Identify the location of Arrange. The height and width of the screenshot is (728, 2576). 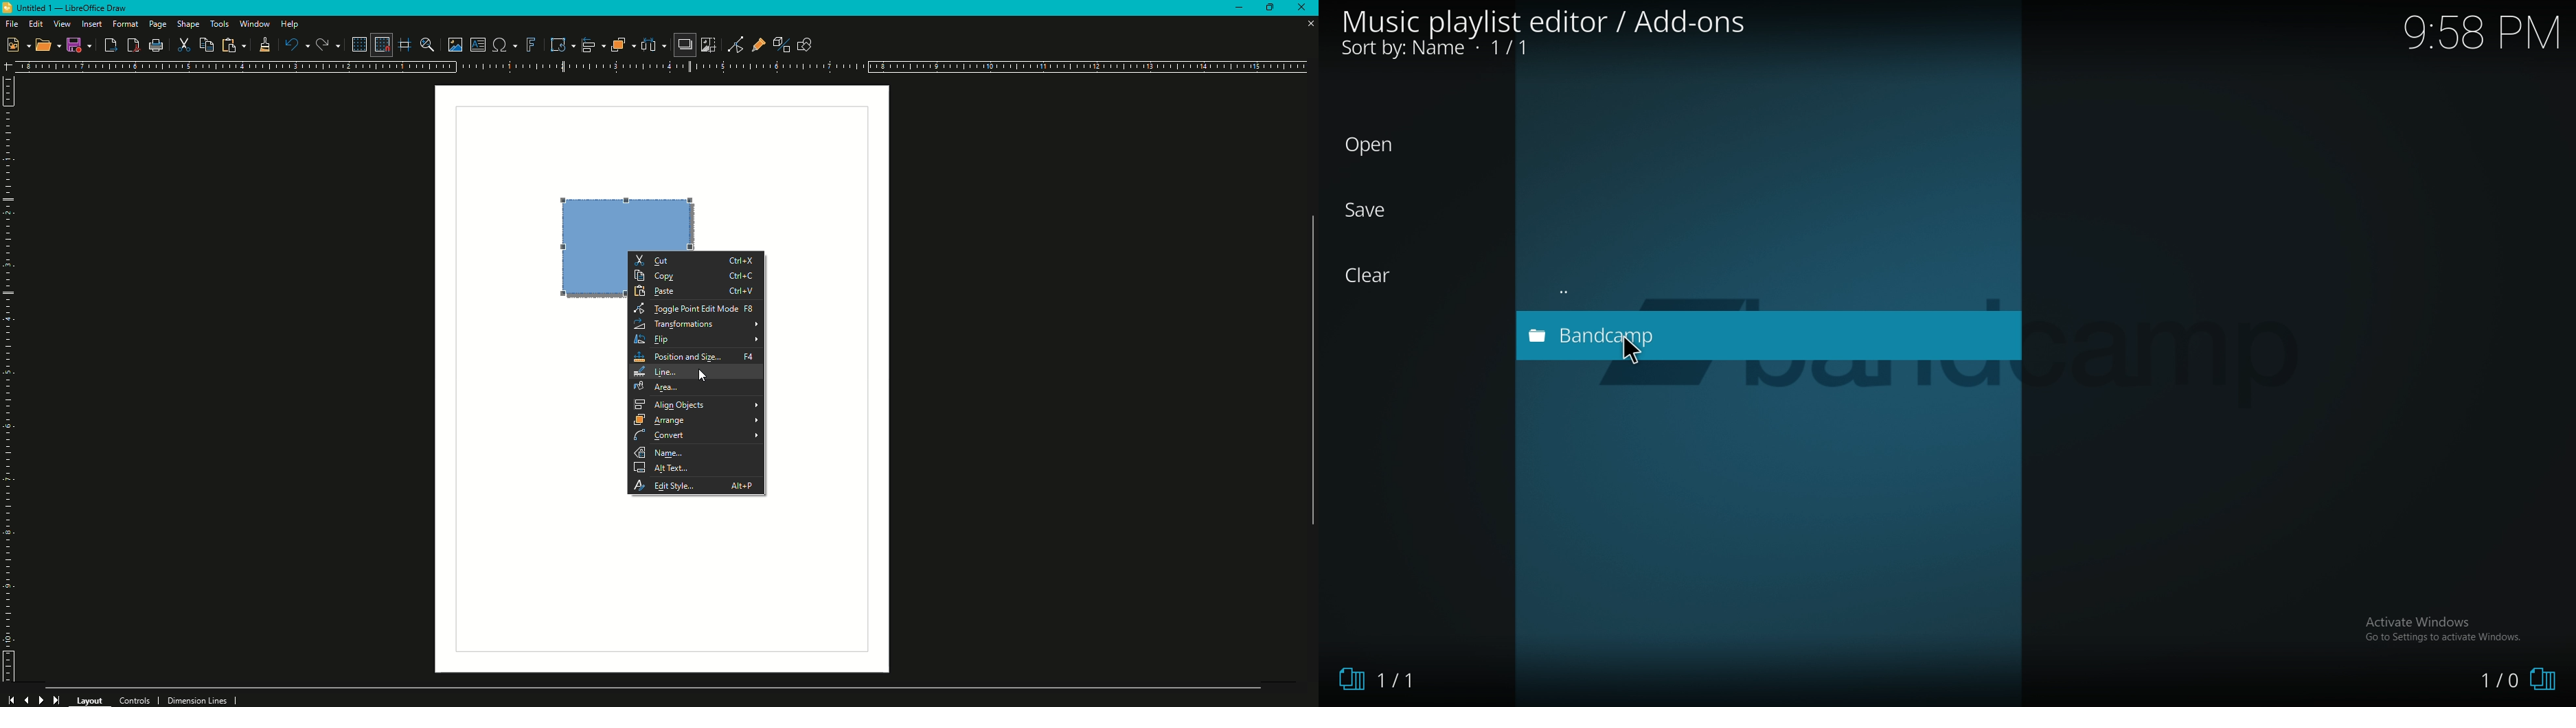
(618, 45).